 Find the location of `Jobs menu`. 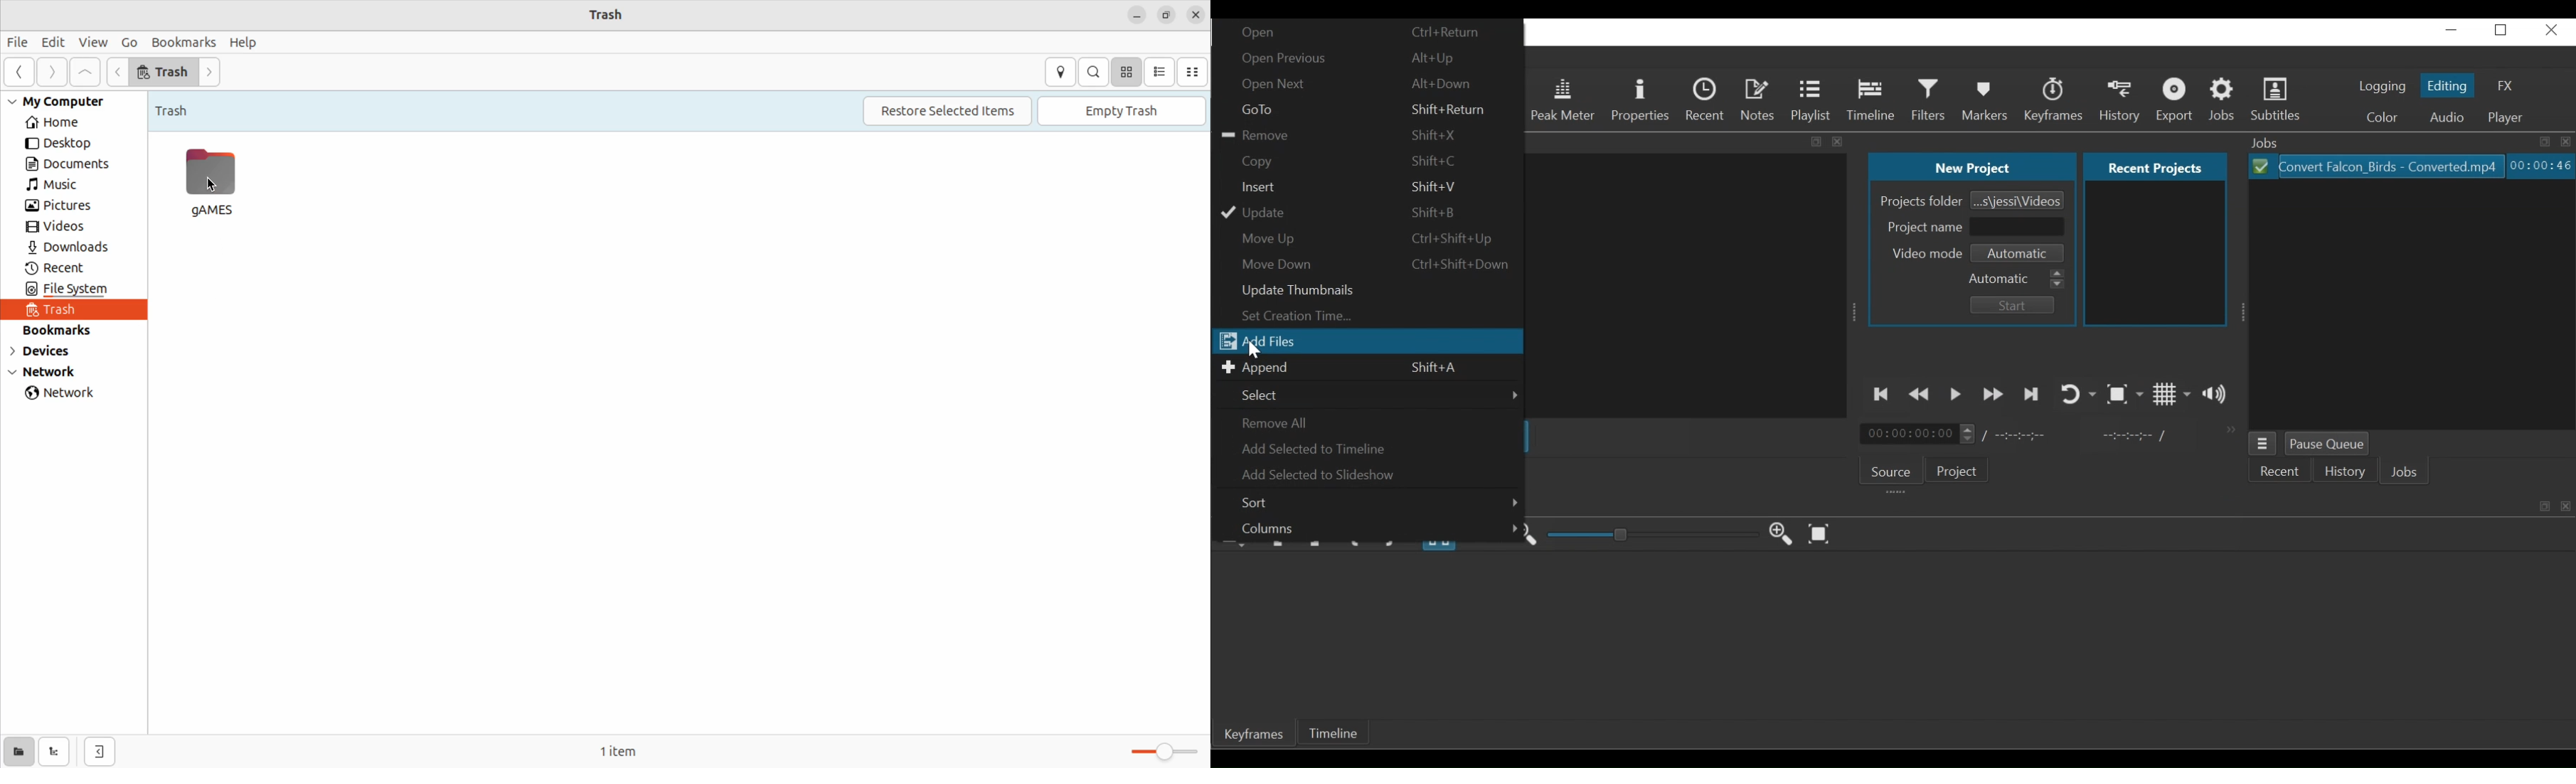

Jobs menu is located at coordinates (2264, 443).